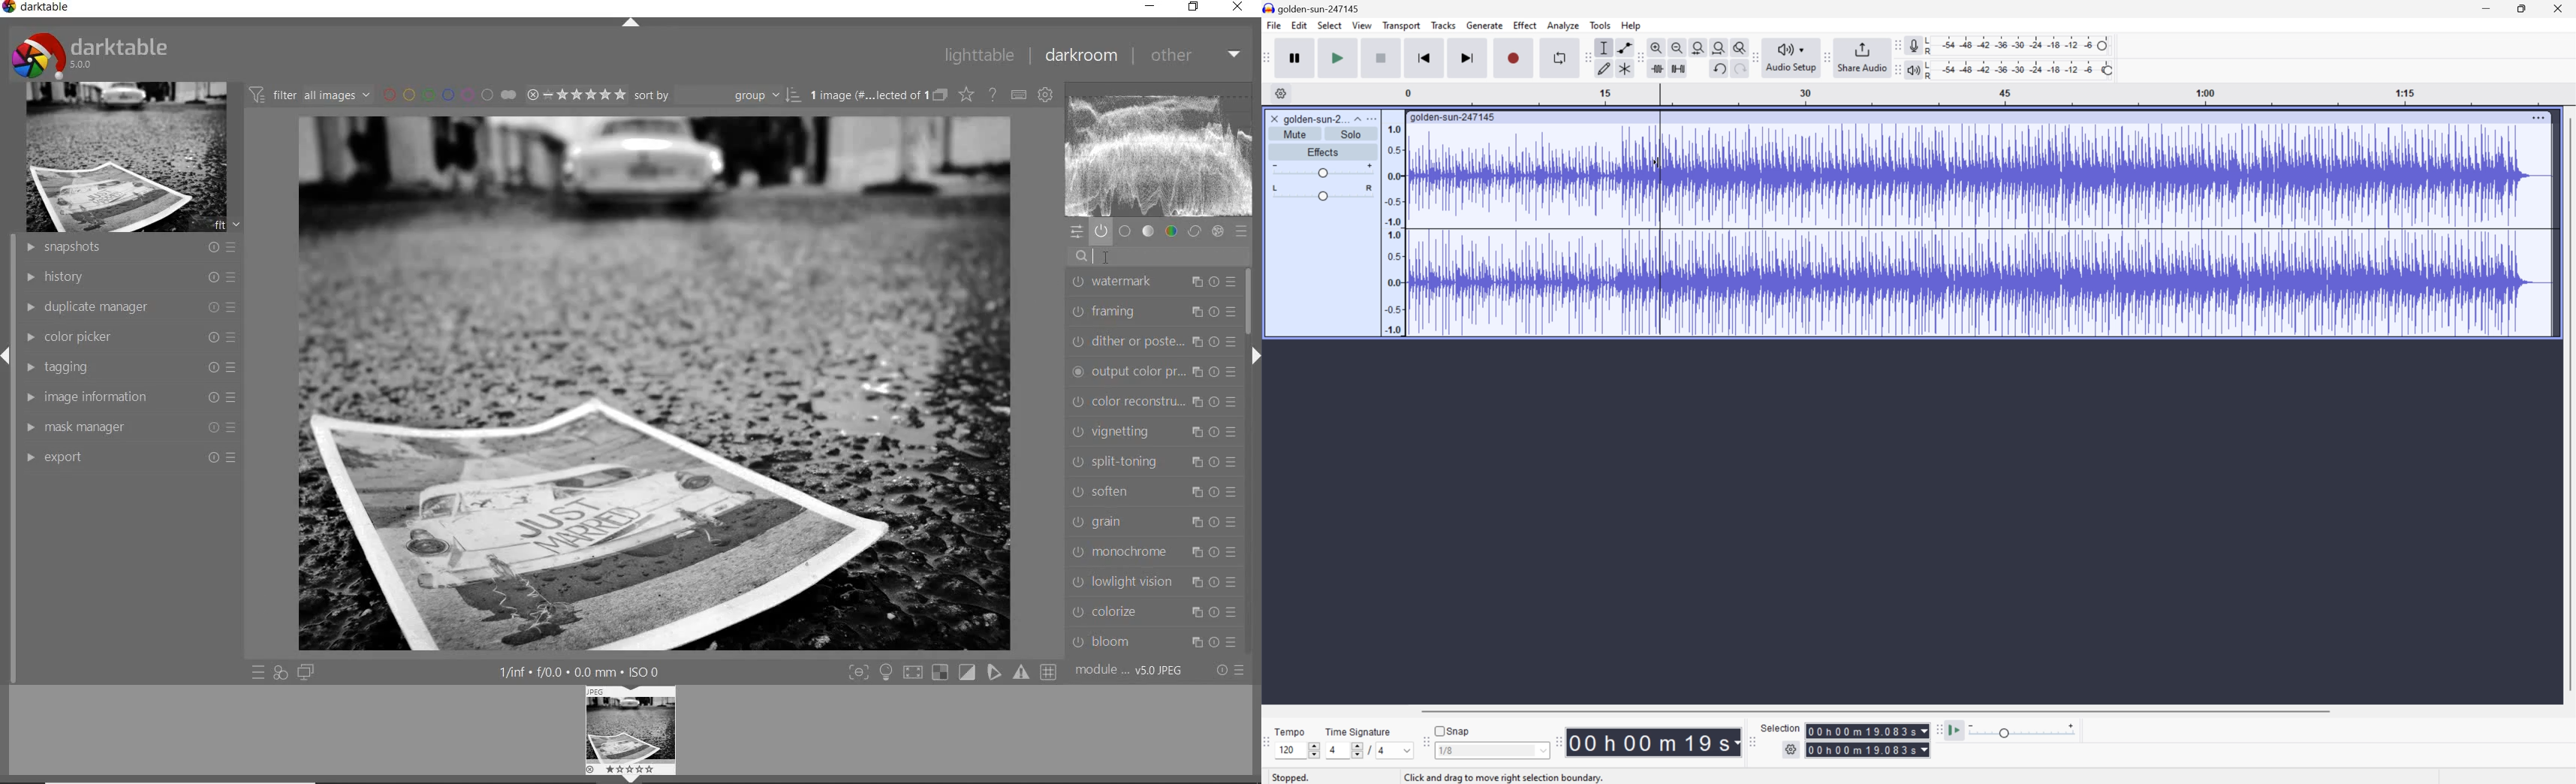 Image resolution: width=2576 pixels, height=784 pixels. I want to click on Envelope tool, so click(1622, 46).